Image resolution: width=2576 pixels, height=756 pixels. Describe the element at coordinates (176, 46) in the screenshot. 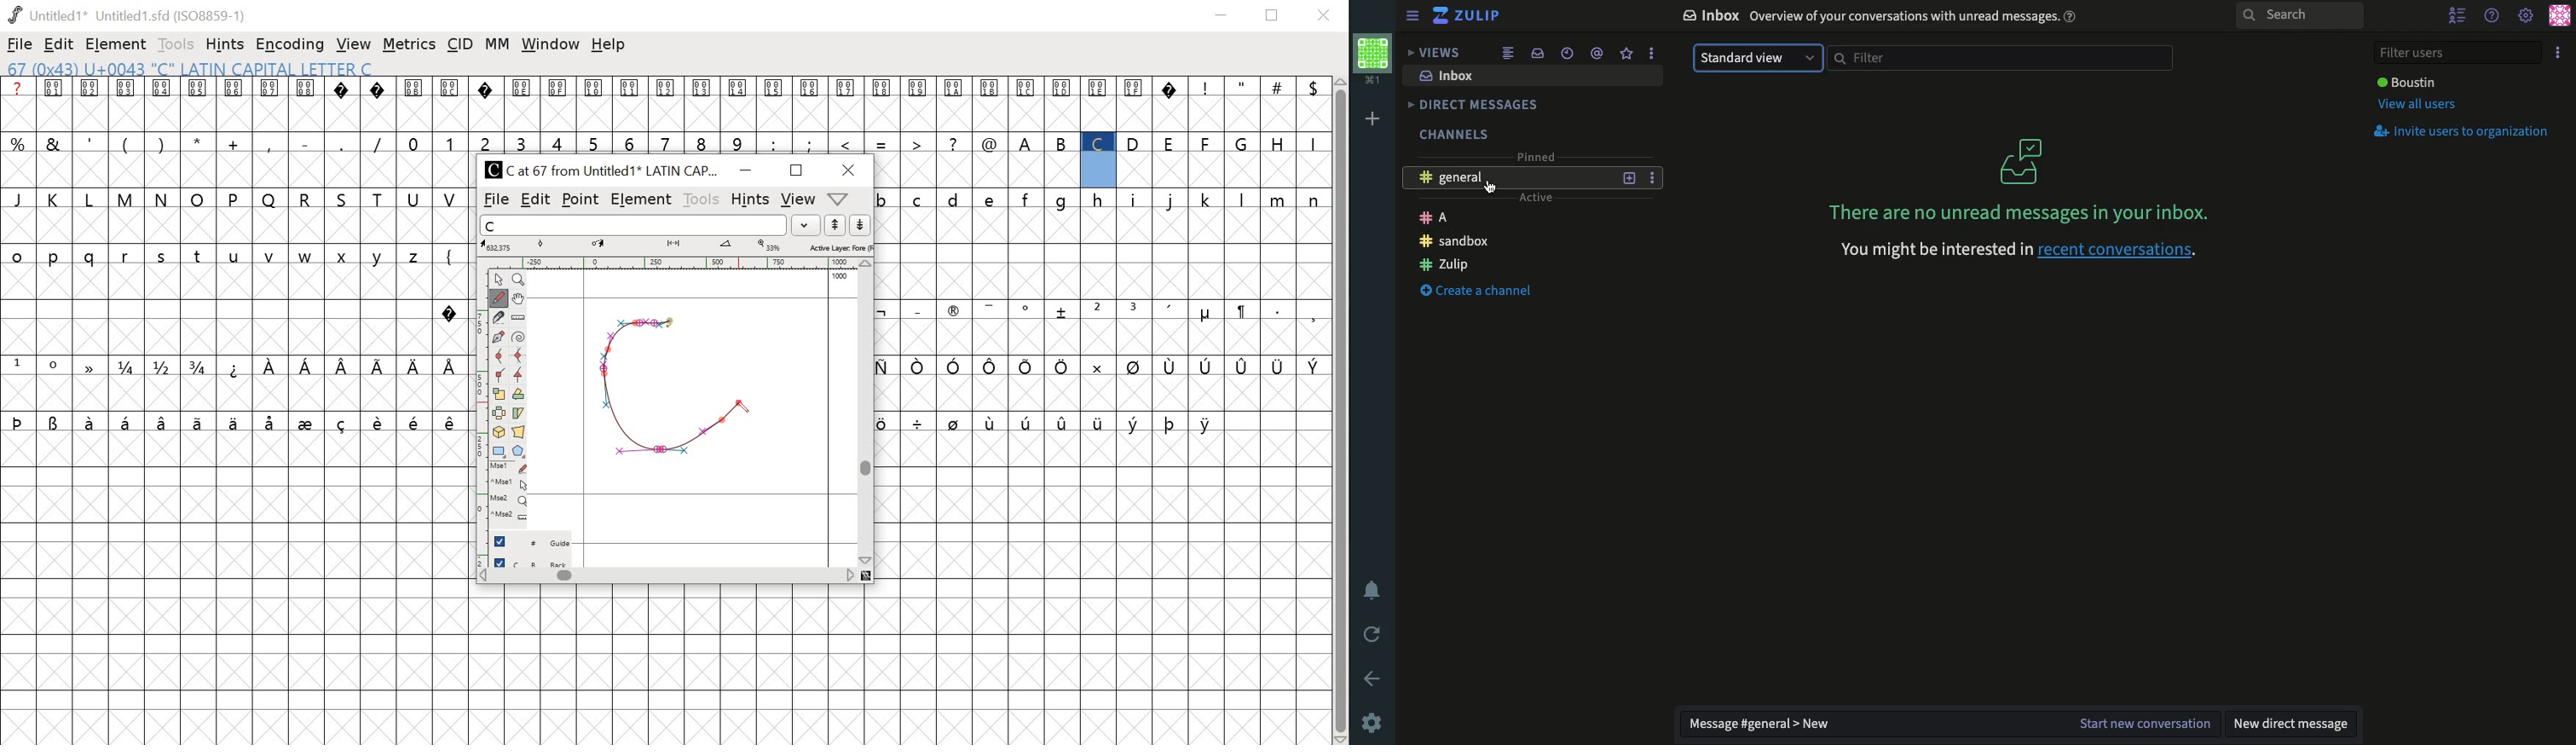

I see `tools` at that location.